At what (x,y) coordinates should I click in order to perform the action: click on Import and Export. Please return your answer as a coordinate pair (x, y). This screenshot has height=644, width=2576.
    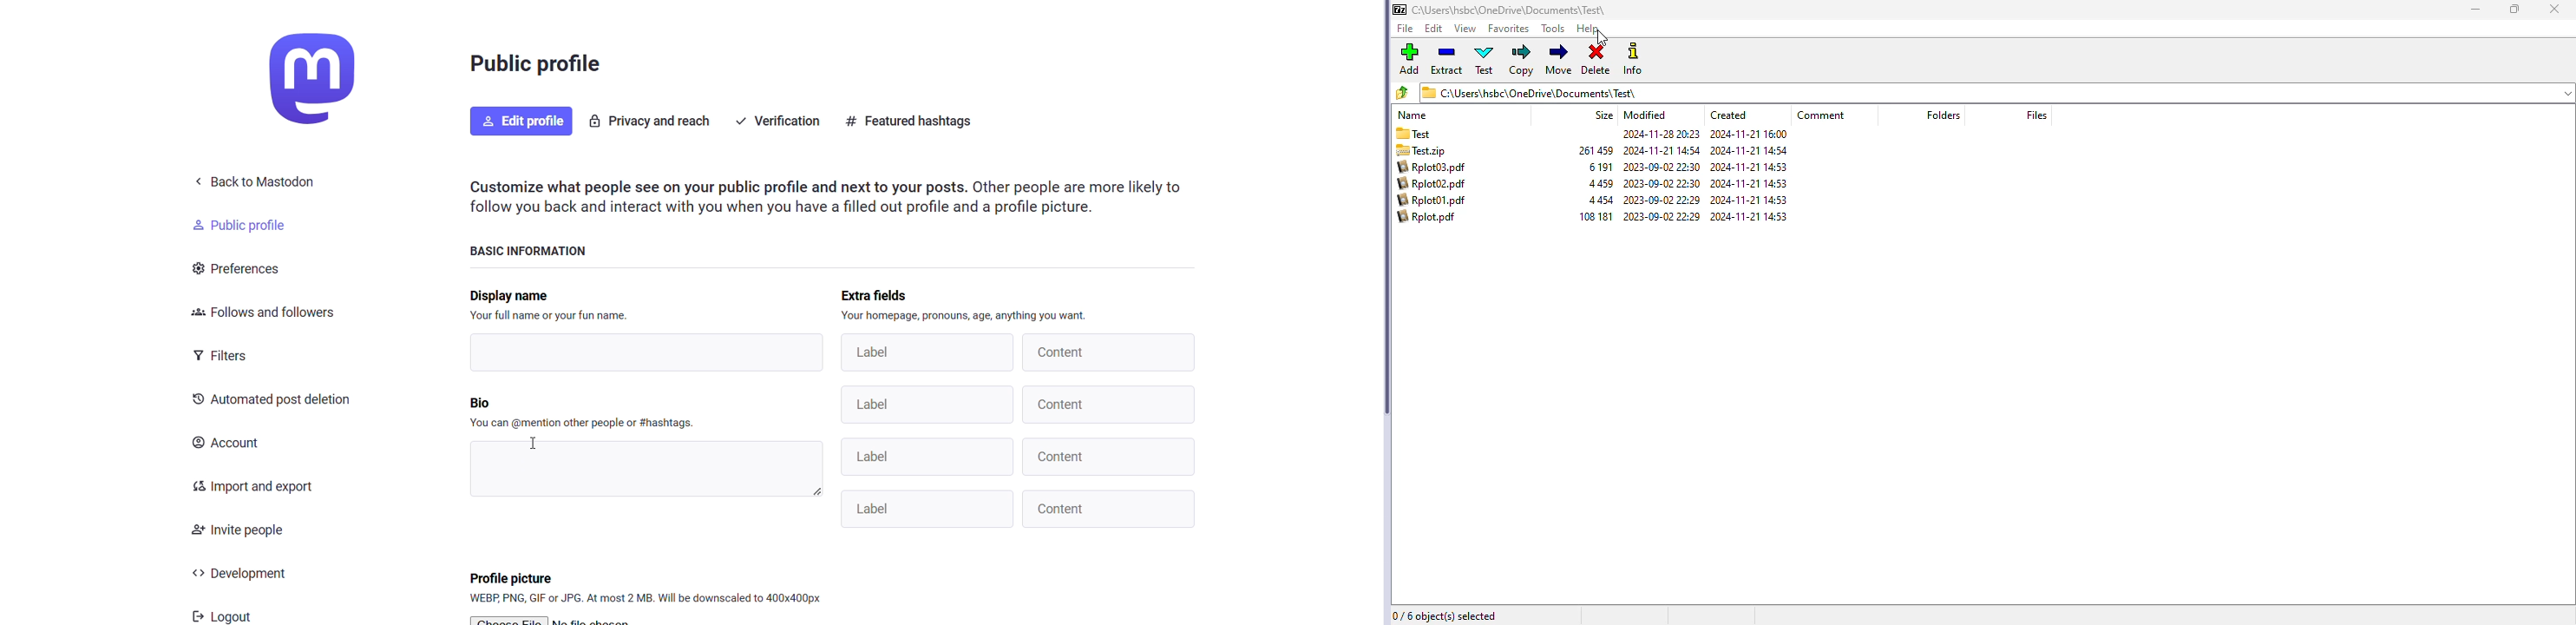
    Looking at the image, I should click on (257, 487).